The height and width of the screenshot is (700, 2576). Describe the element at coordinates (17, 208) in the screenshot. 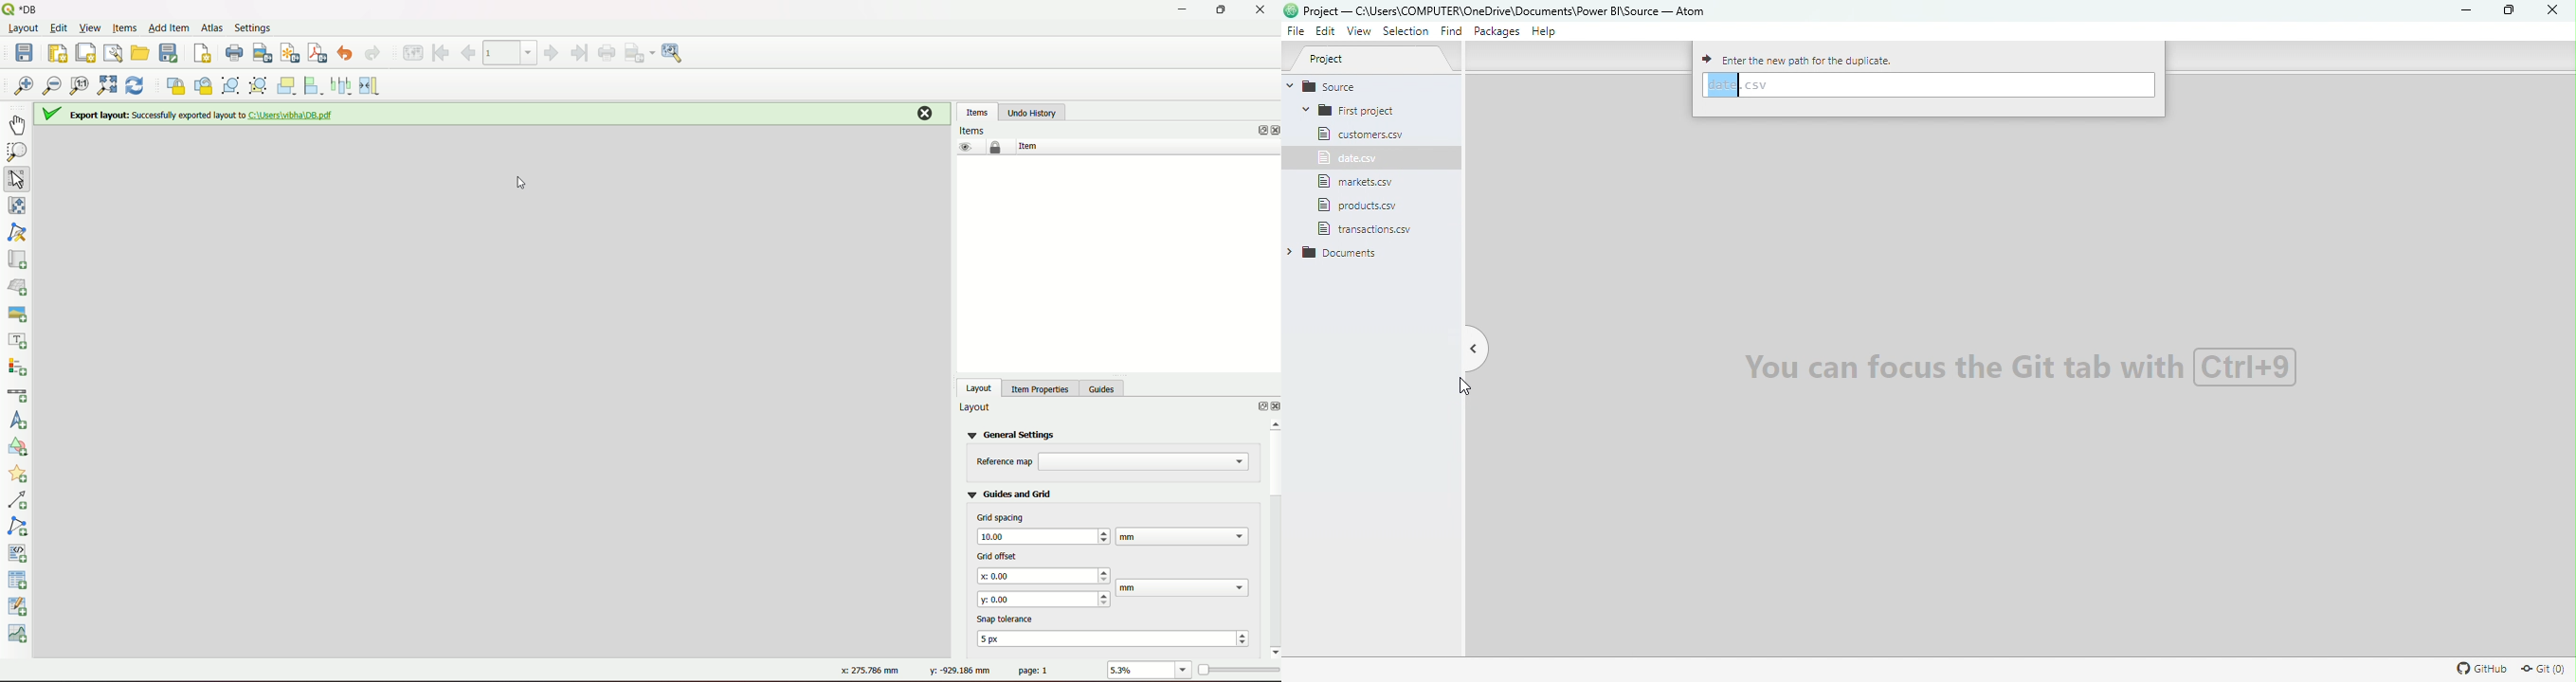

I see `move item content` at that location.